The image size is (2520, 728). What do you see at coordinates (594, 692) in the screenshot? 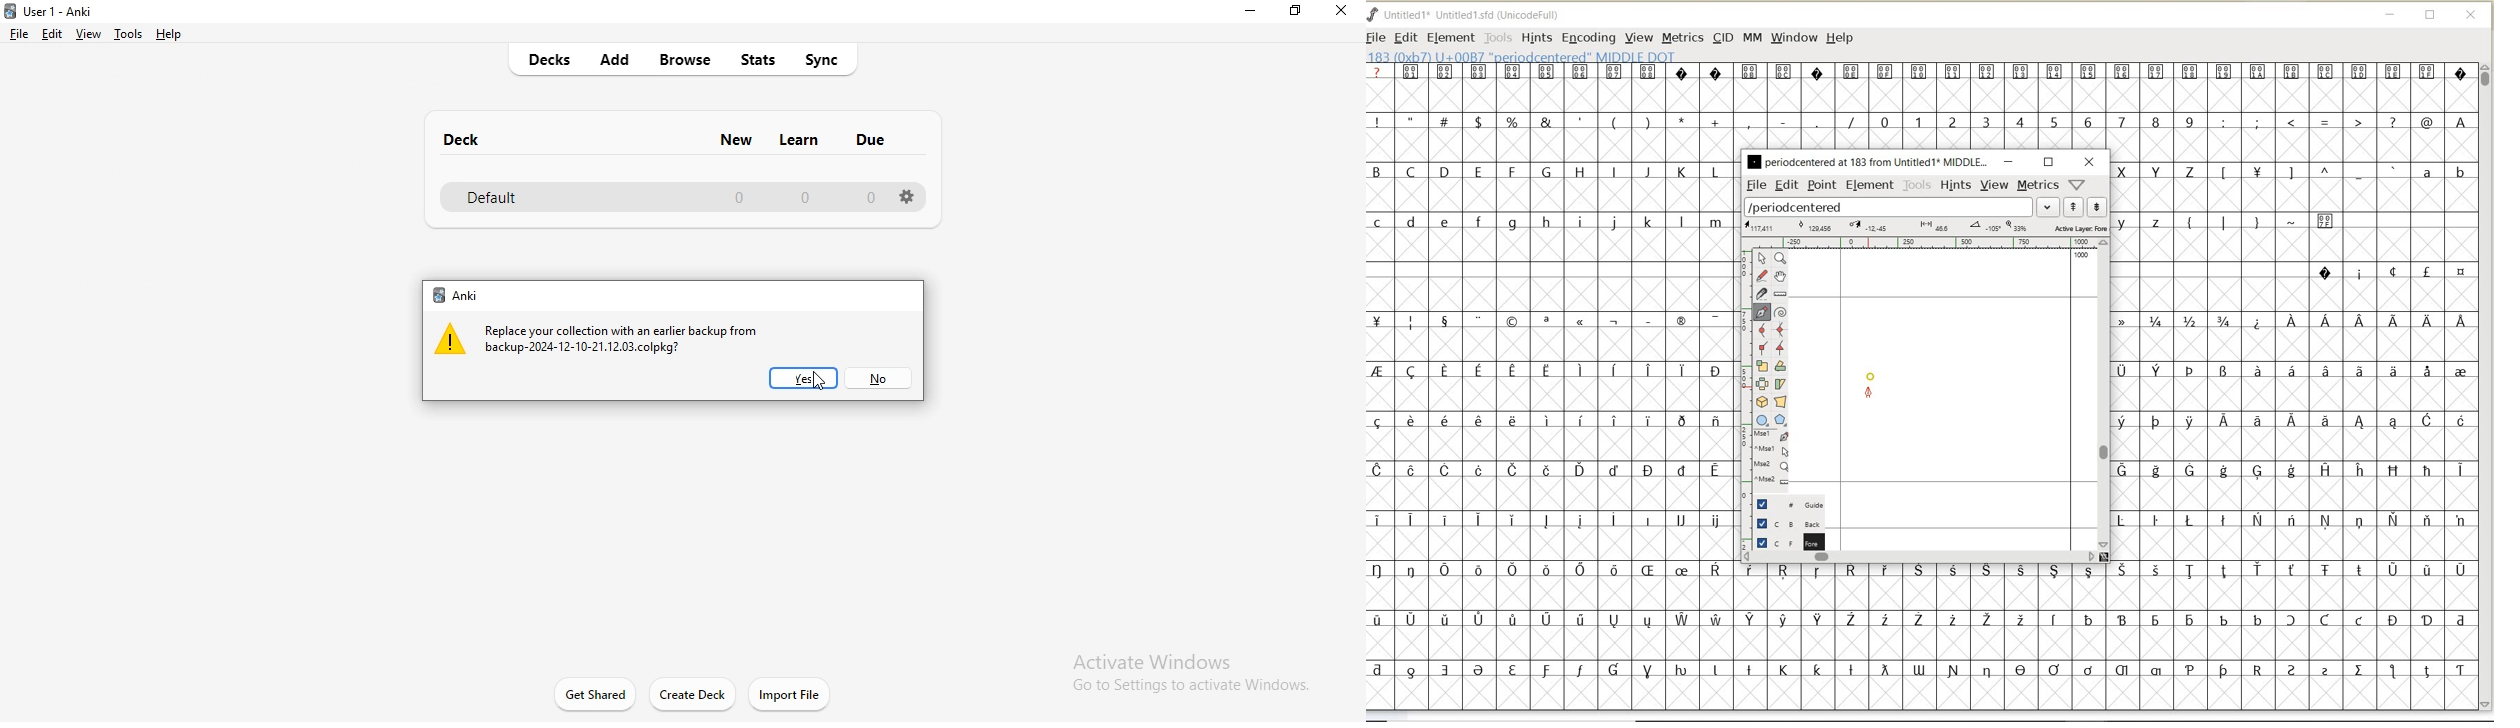
I see `get started` at bounding box center [594, 692].